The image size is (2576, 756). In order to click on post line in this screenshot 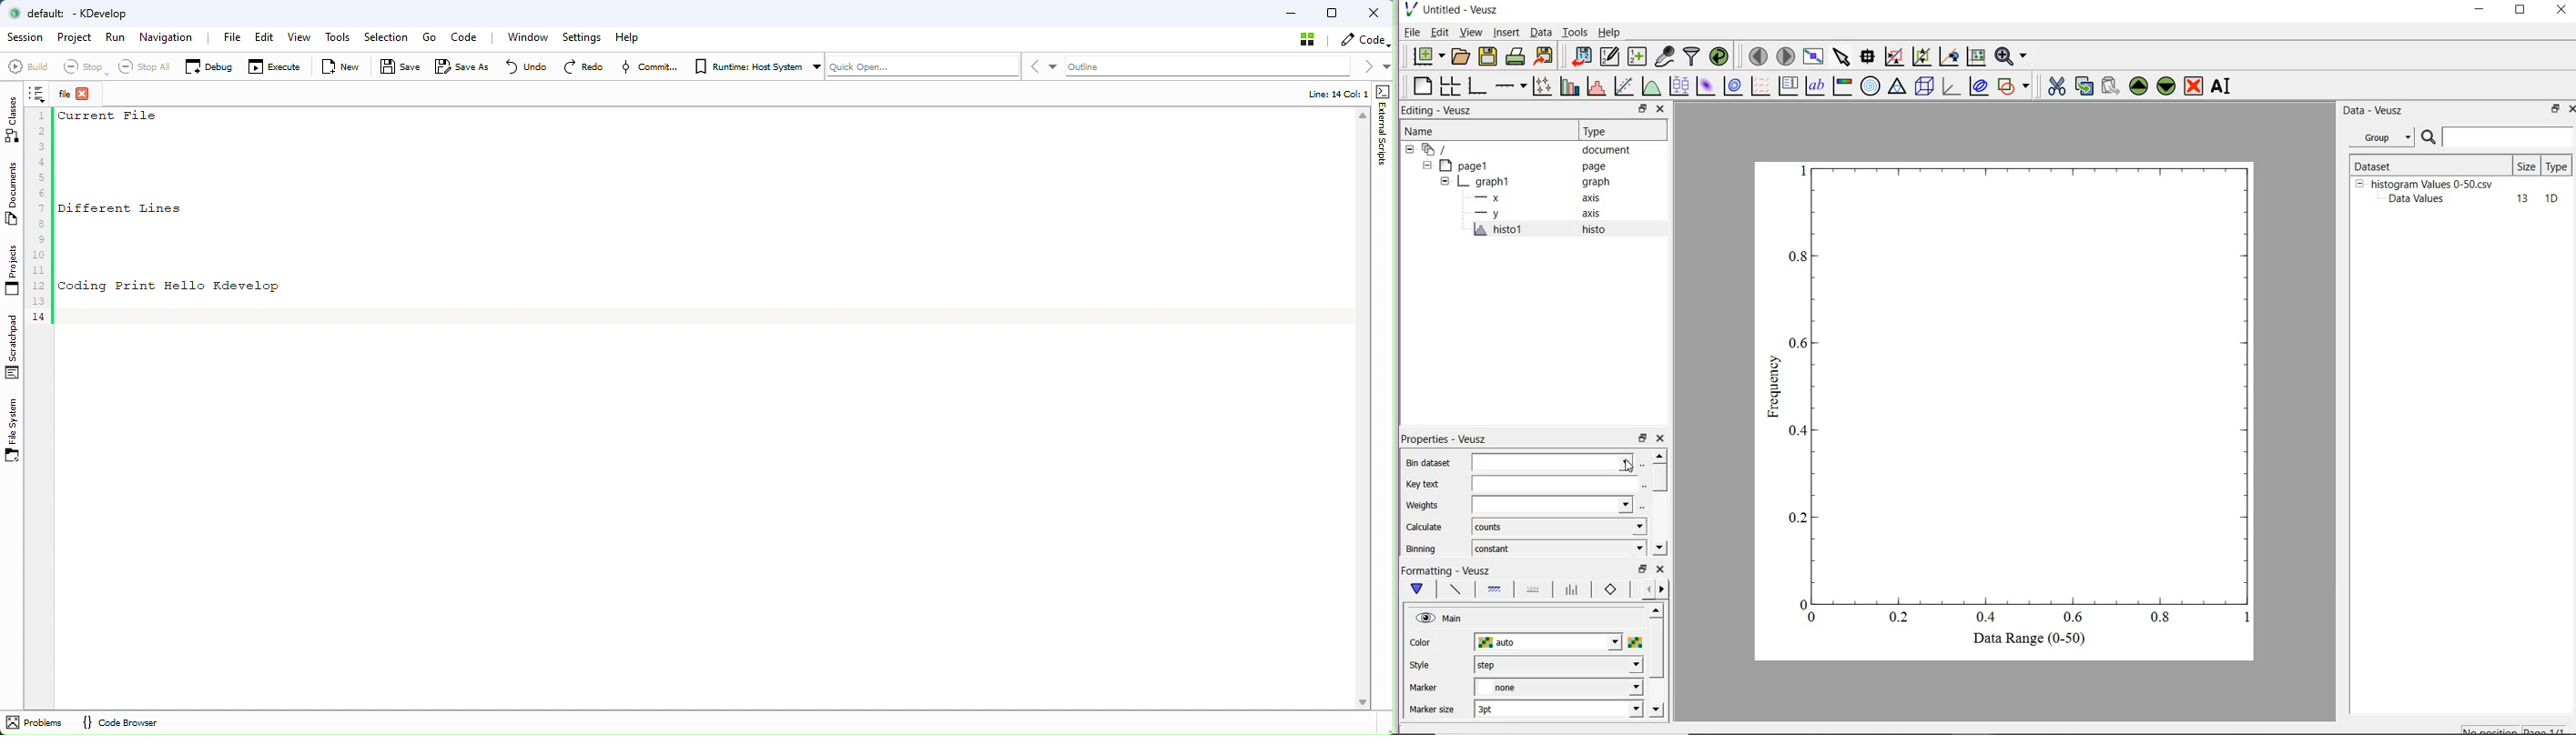, I will do `click(1572, 590)`.